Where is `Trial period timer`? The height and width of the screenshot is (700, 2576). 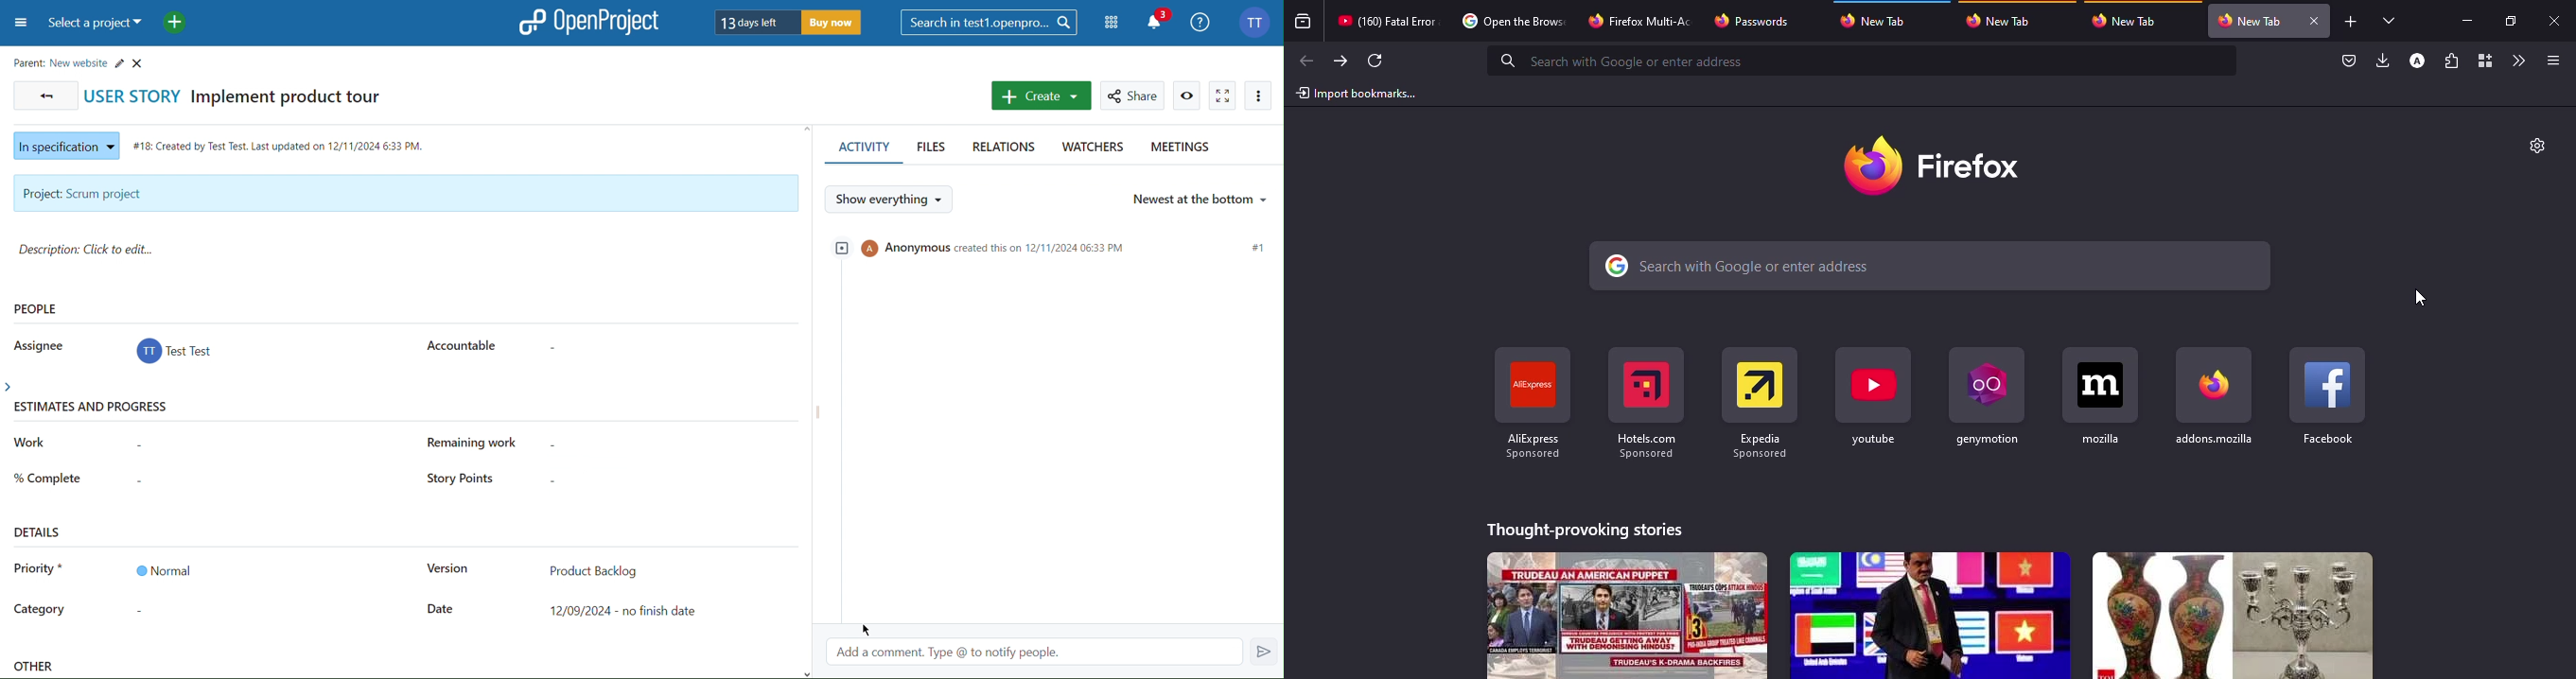
Trial period timer is located at coordinates (789, 21).